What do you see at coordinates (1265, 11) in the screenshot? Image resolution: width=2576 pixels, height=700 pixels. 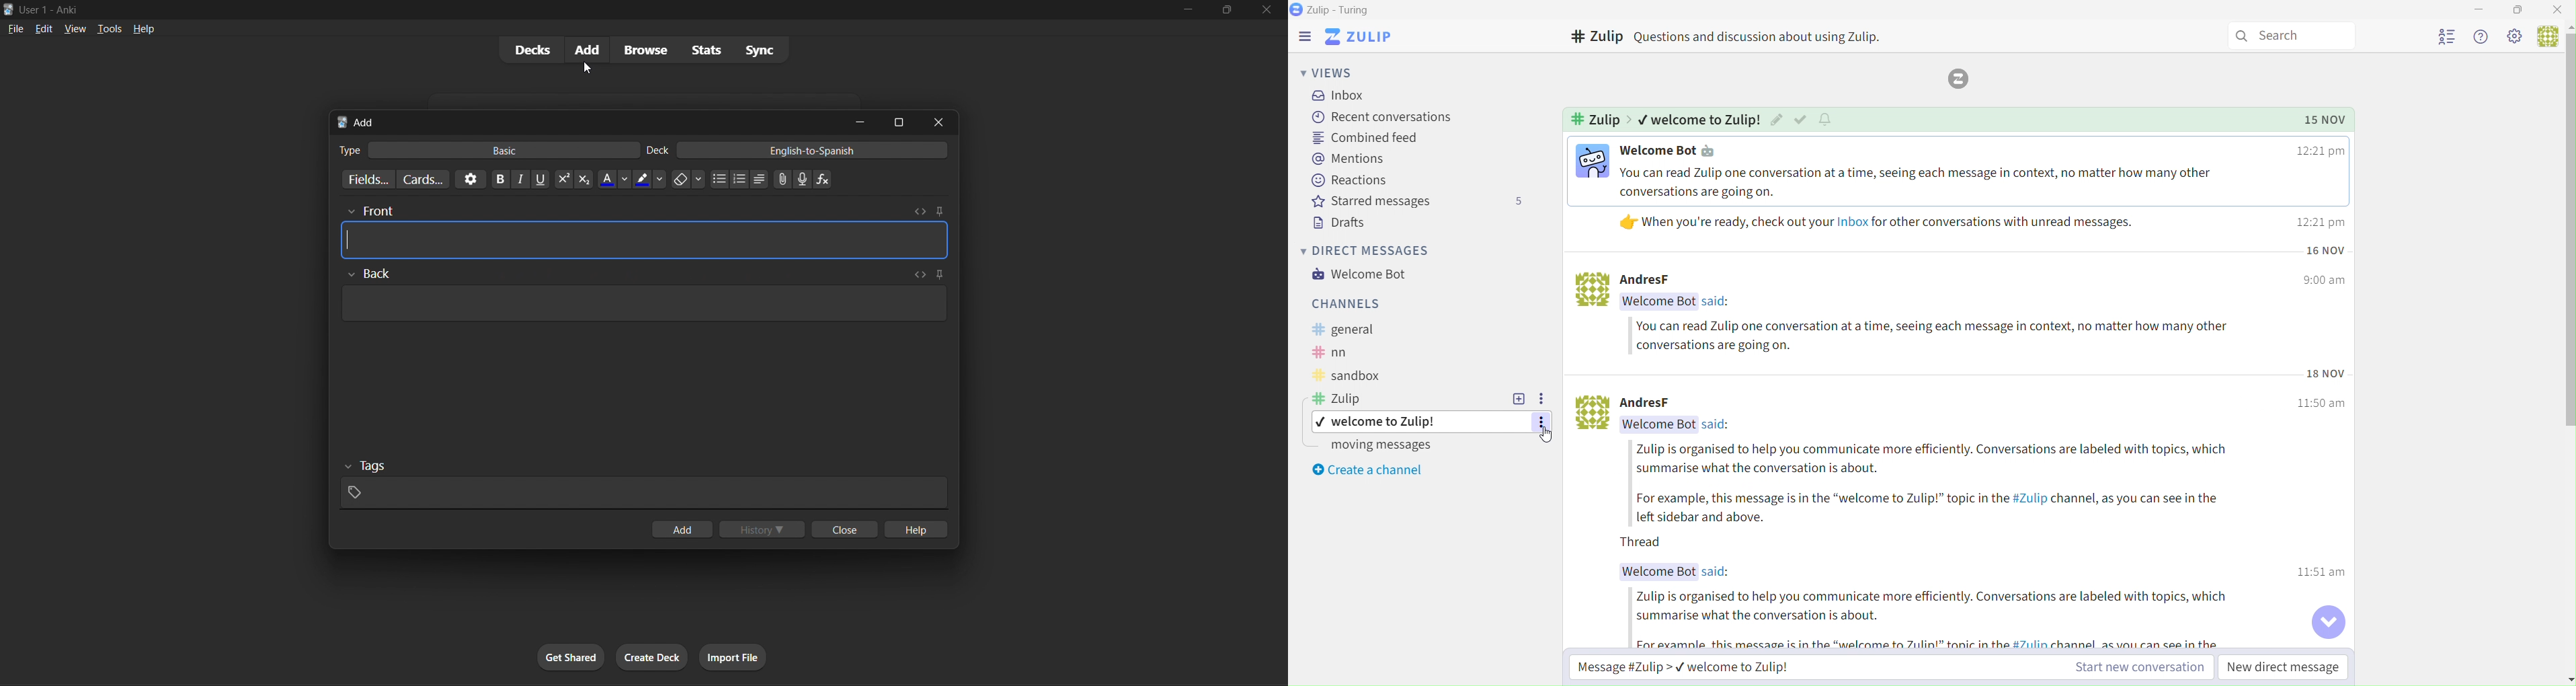 I see `close` at bounding box center [1265, 11].